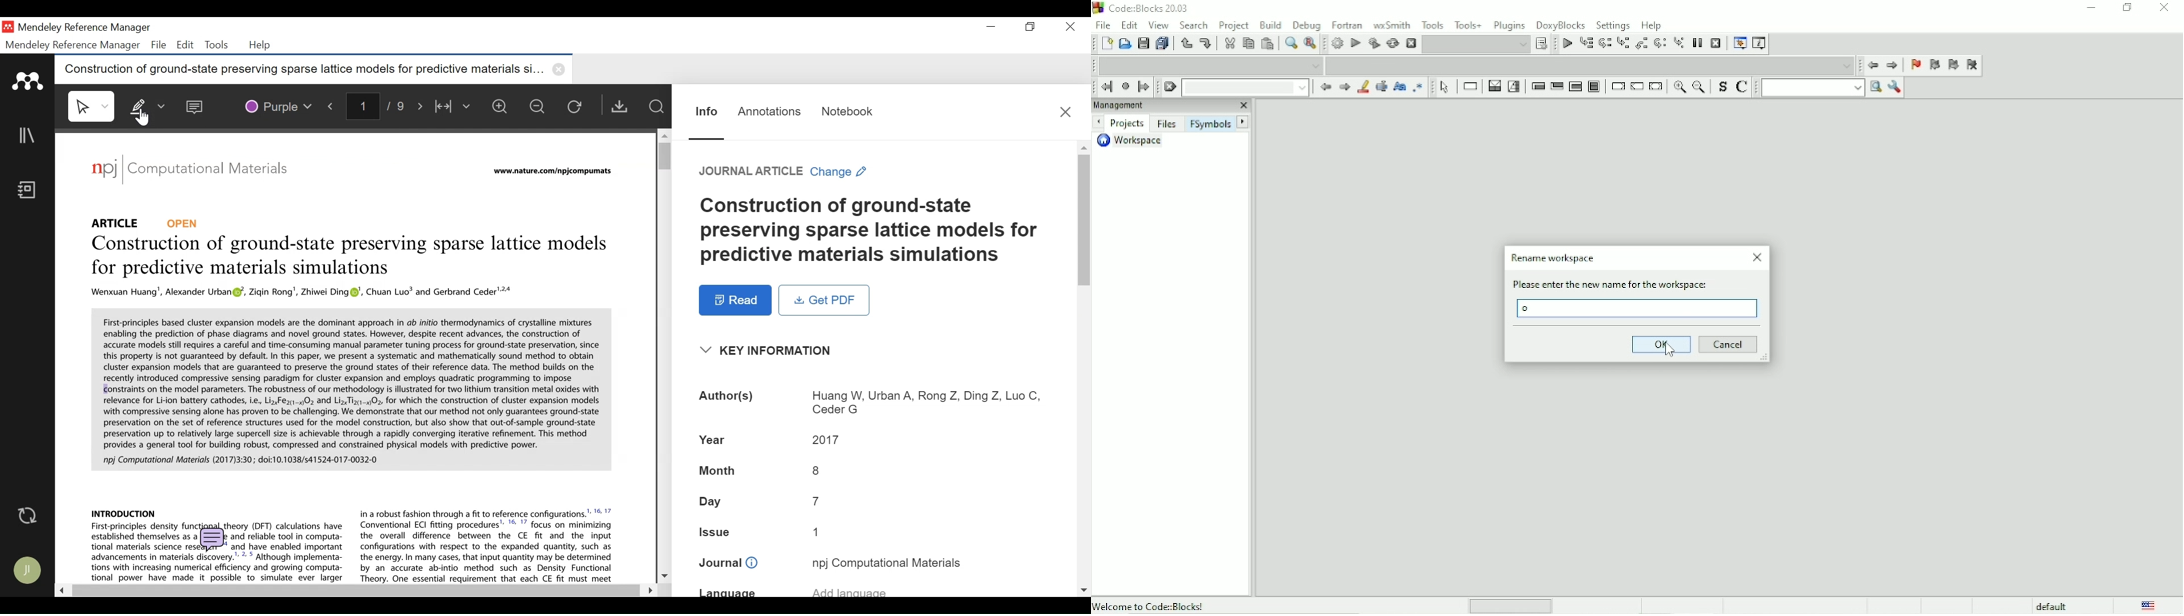 The image size is (2184, 616). What do you see at coordinates (1229, 43) in the screenshot?
I see `Cut` at bounding box center [1229, 43].